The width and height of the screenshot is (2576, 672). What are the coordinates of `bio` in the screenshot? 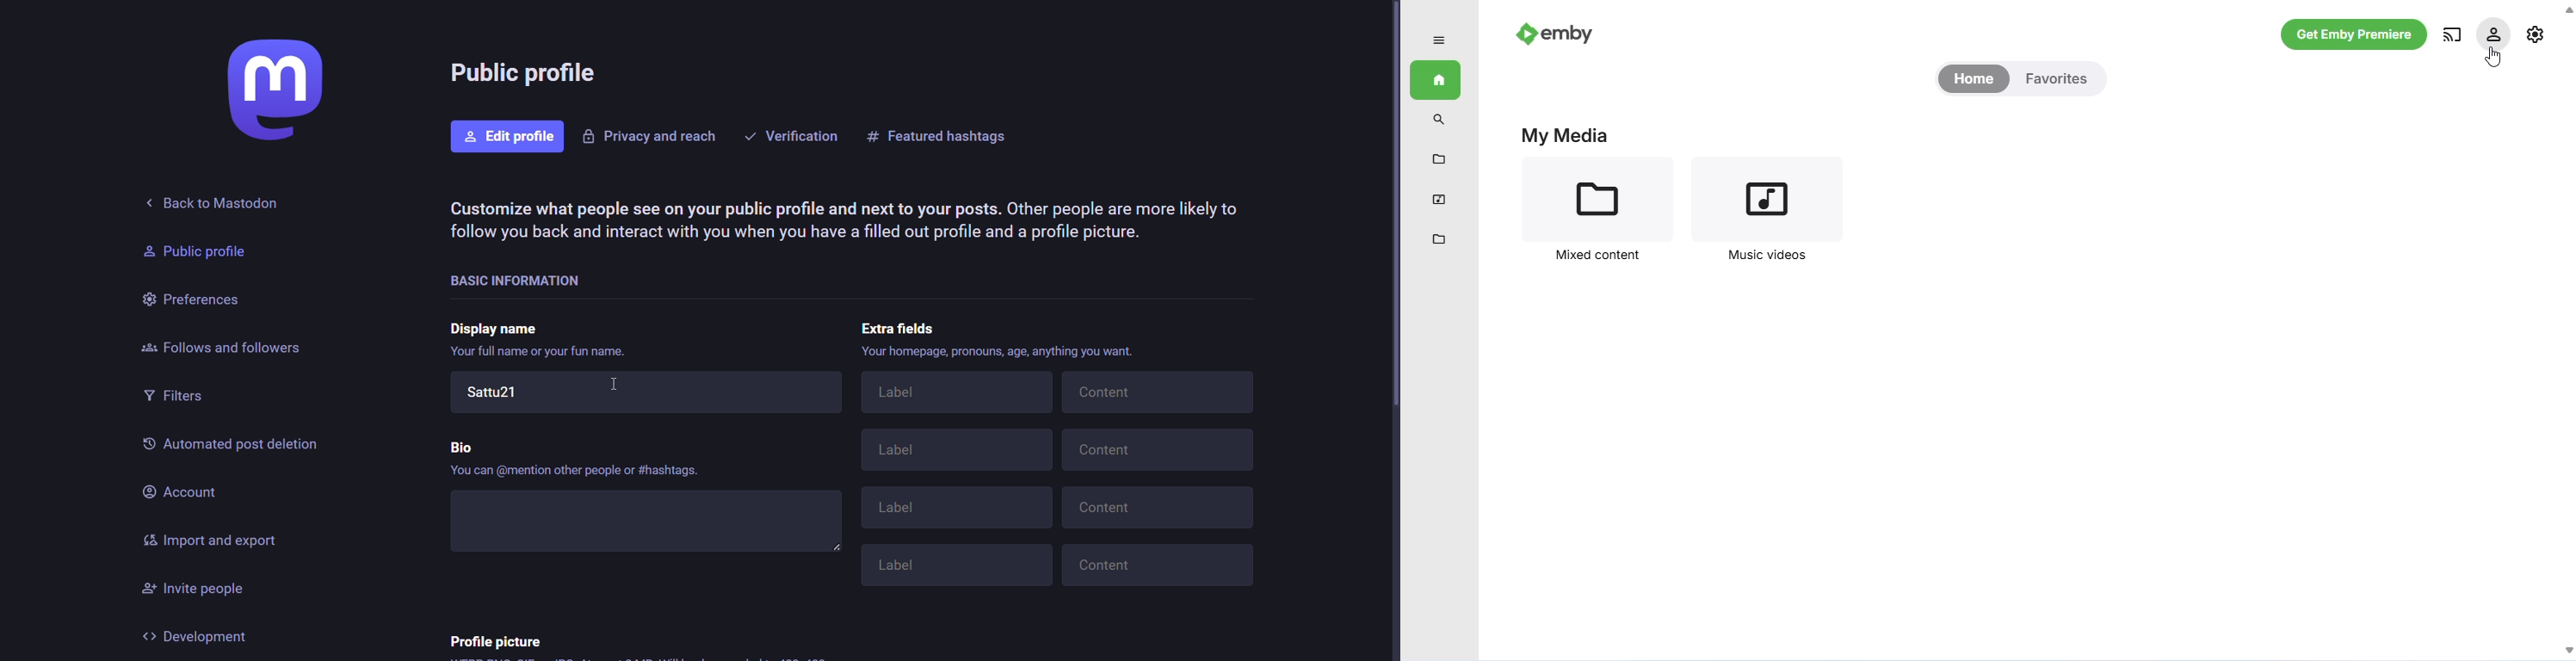 It's located at (460, 446).